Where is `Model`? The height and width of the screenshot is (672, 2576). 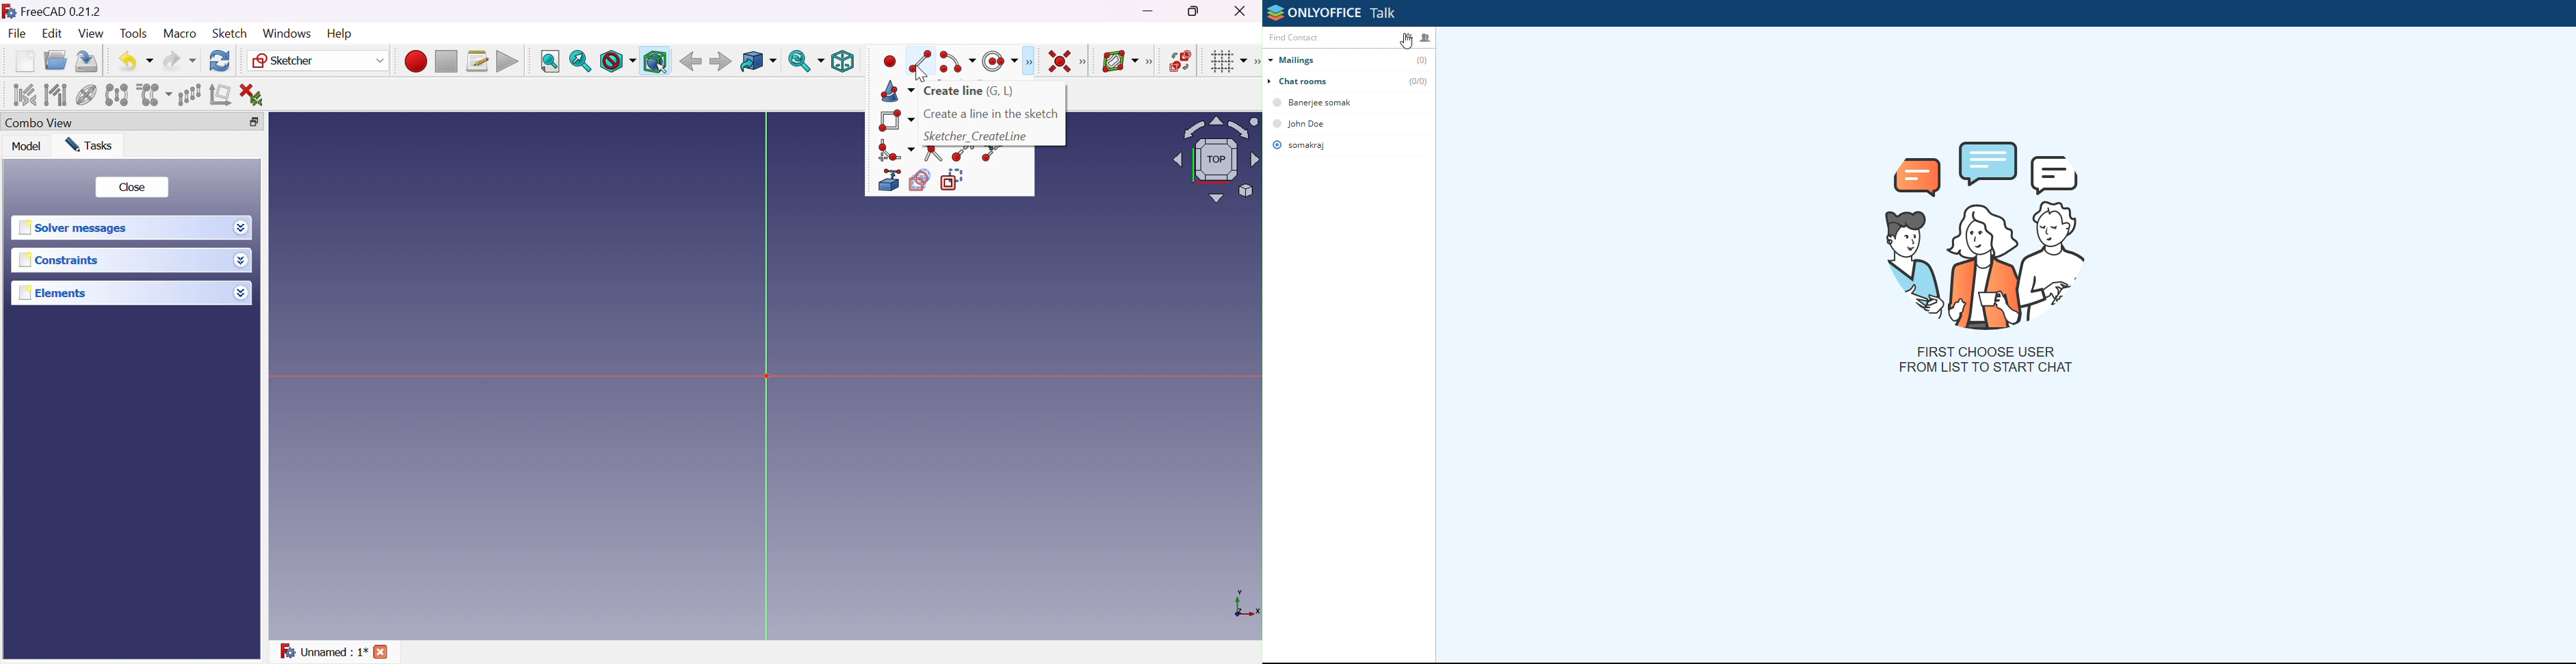
Model is located at coordinates (27, 147).